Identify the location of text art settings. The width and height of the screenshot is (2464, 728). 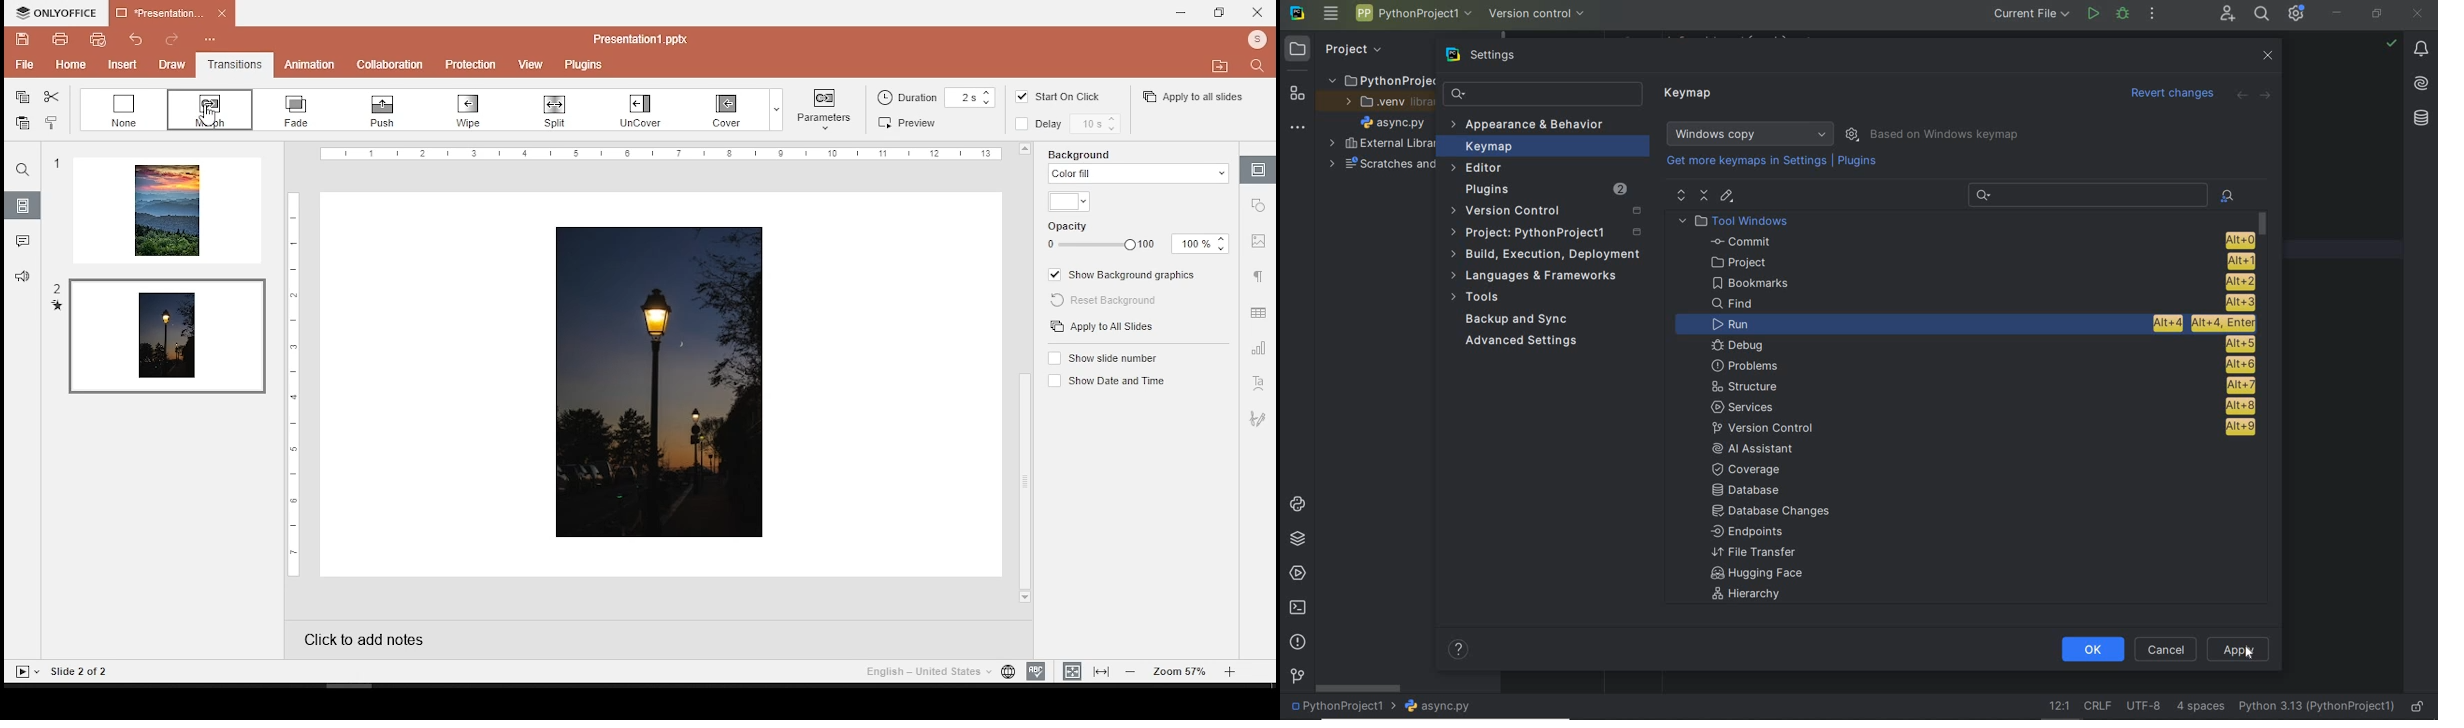
(1259, 383).